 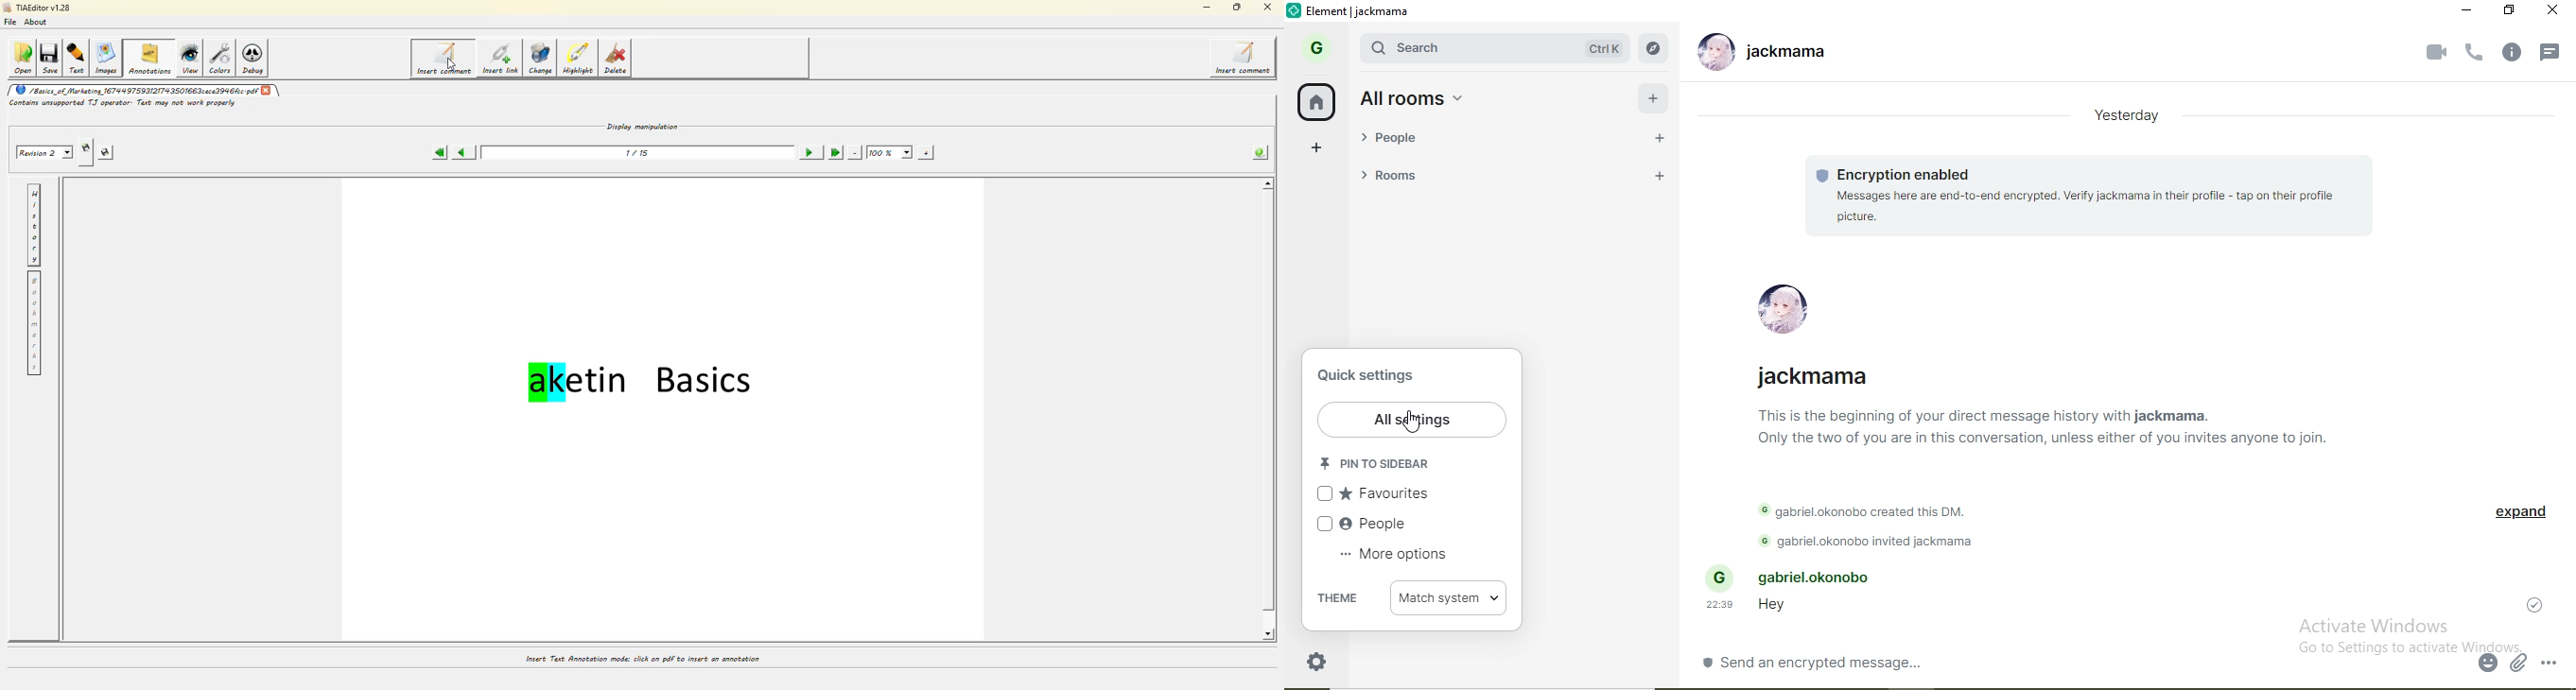 I want to click on zoom in, so click(x=926, y=152).